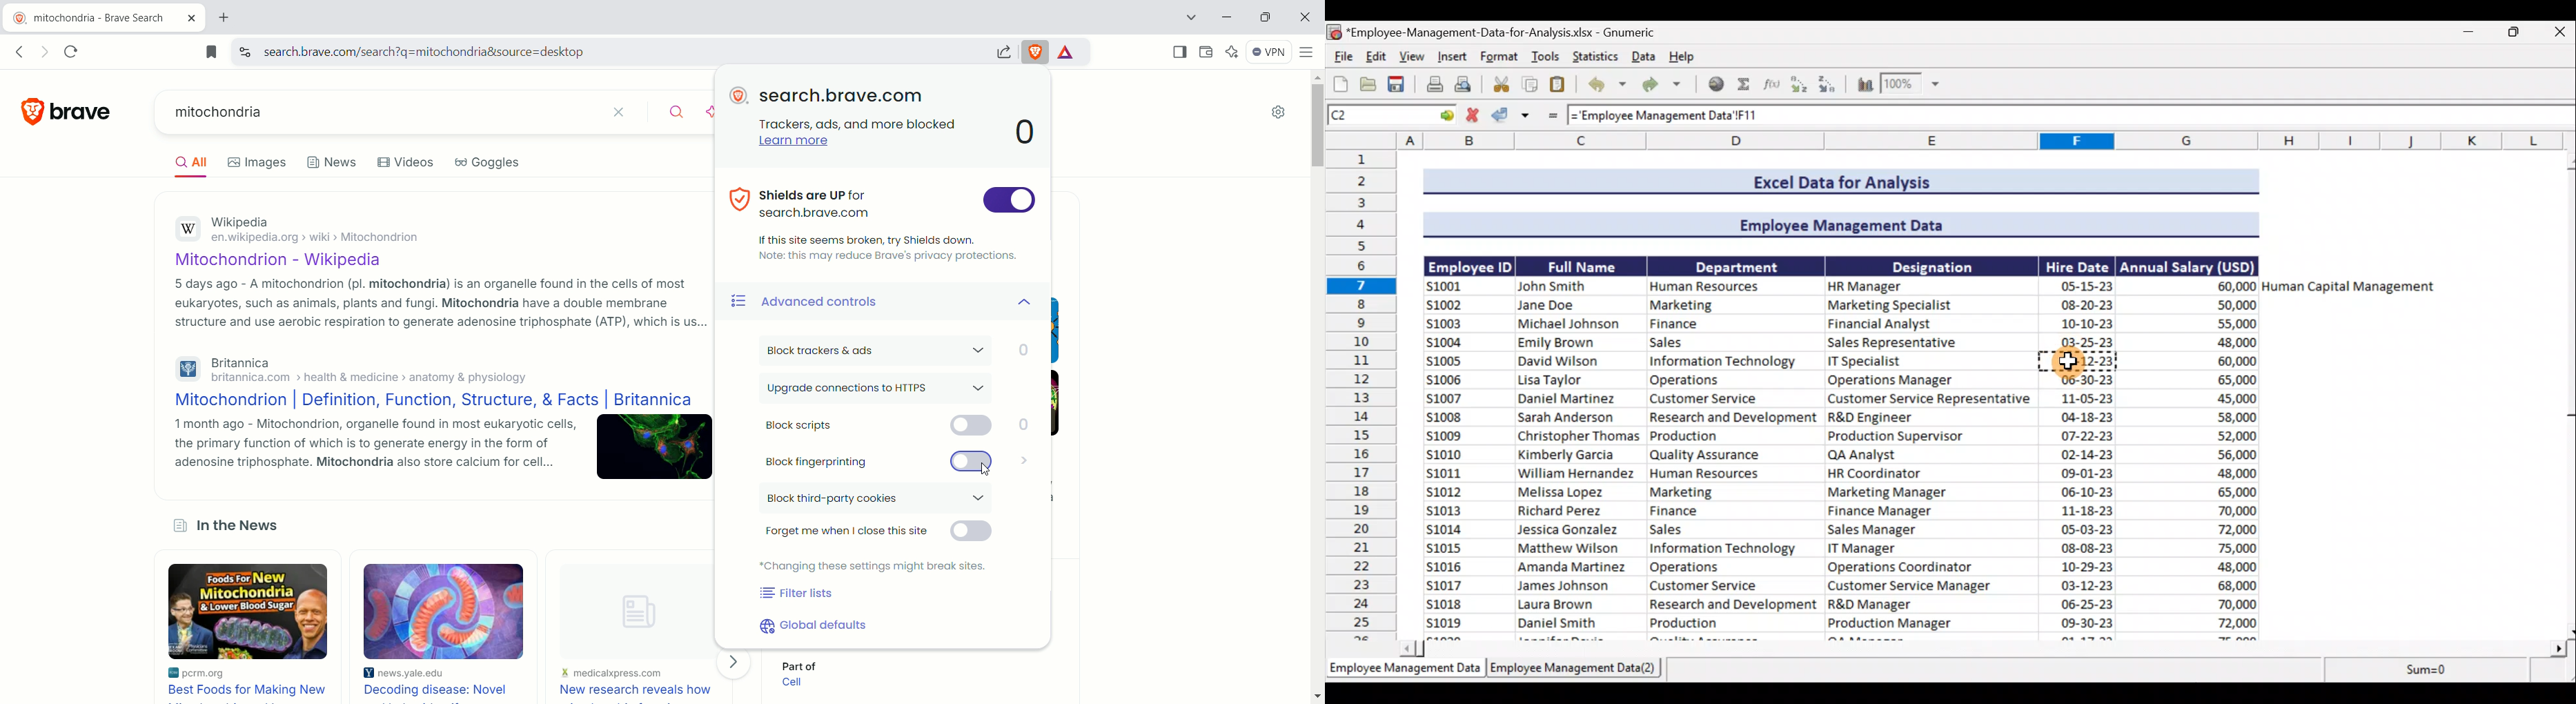 Image resolution: width=2576 pixels, height=728 pixels. I want to click on ='Employee Management Data'!F11, so click(1702, 116).